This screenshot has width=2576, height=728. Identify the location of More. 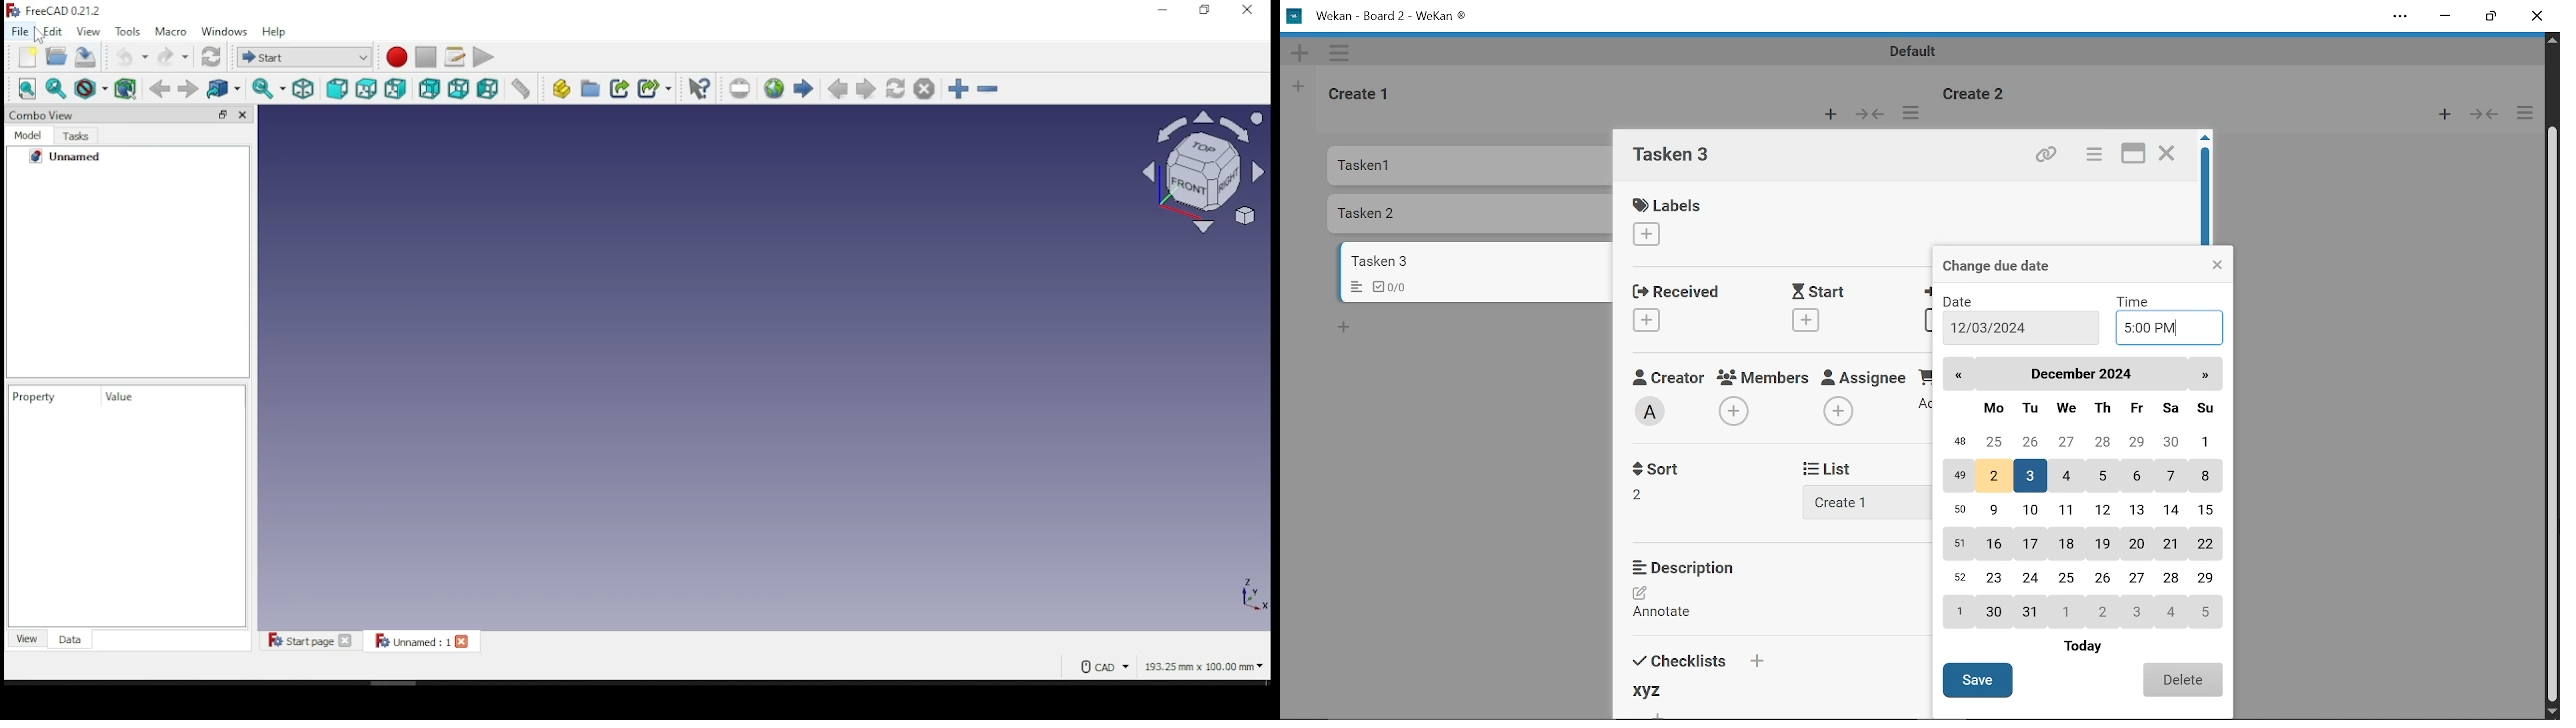
(2524, 113).